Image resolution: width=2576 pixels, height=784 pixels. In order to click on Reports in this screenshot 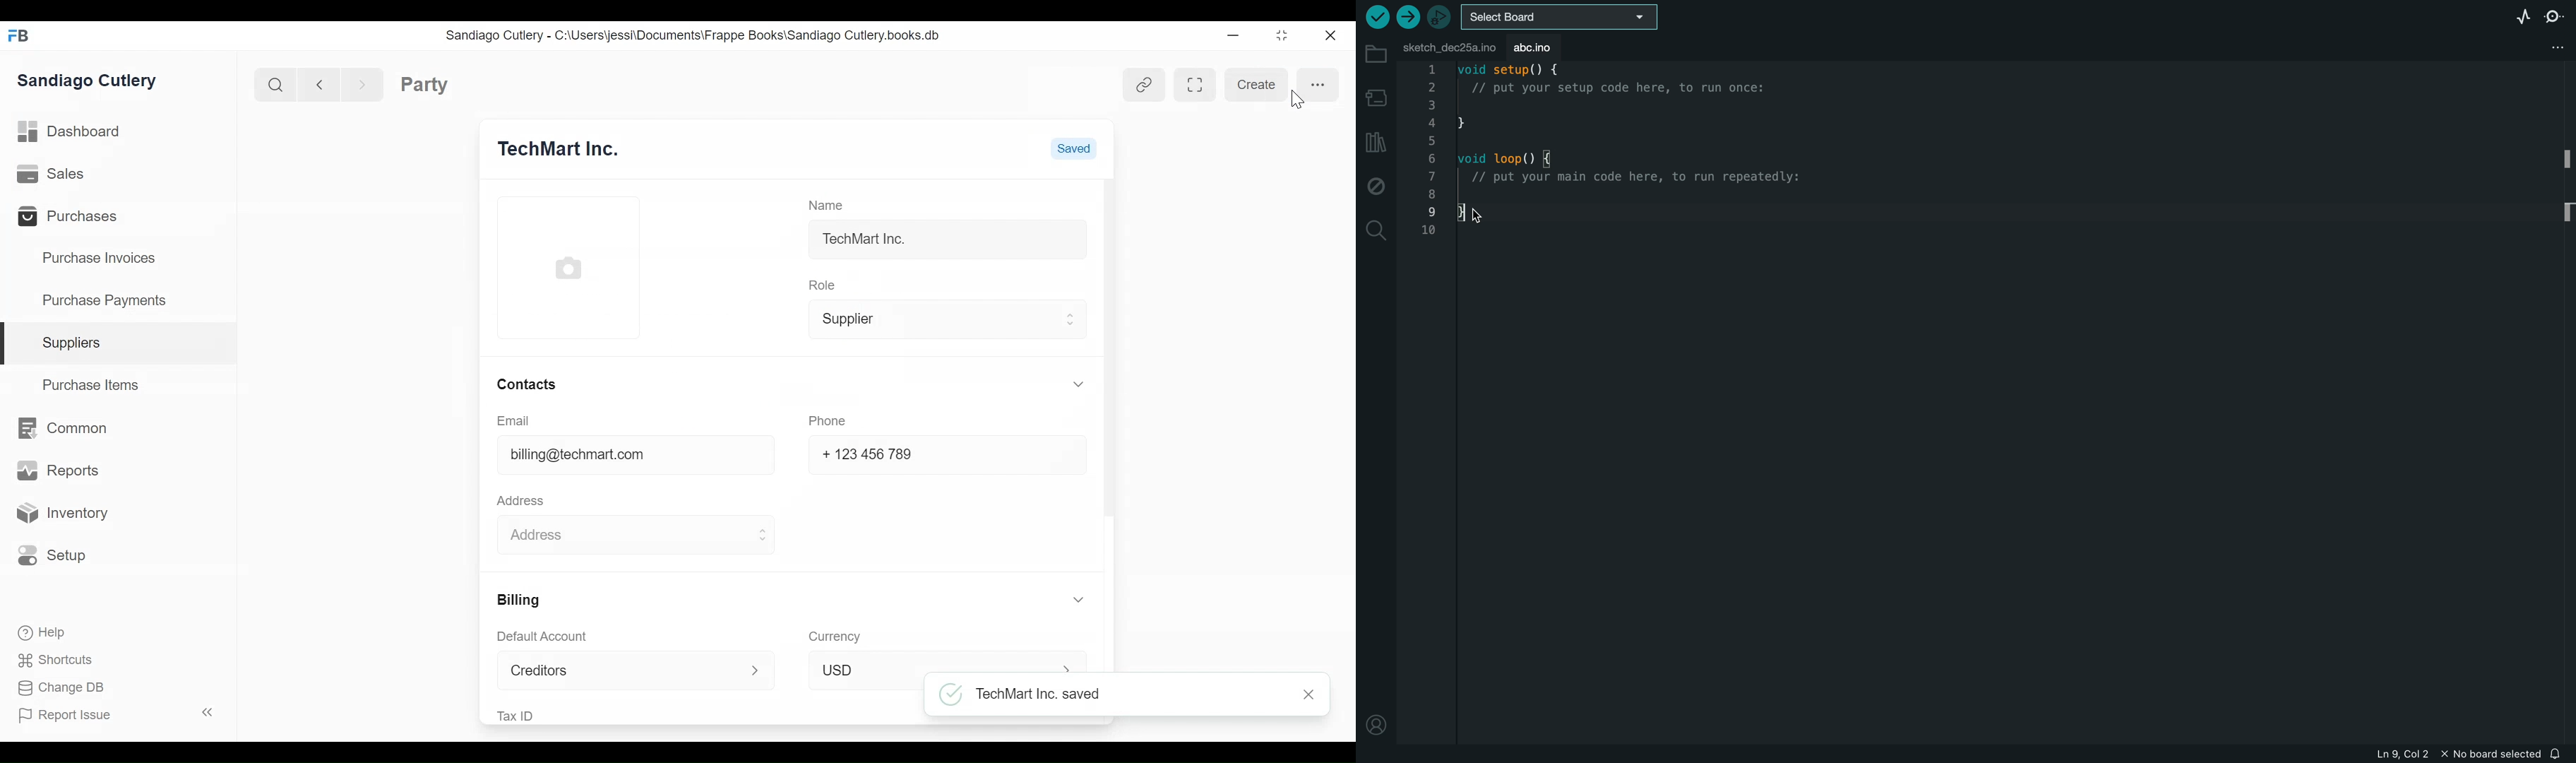, I will do `click(56, 470)`.